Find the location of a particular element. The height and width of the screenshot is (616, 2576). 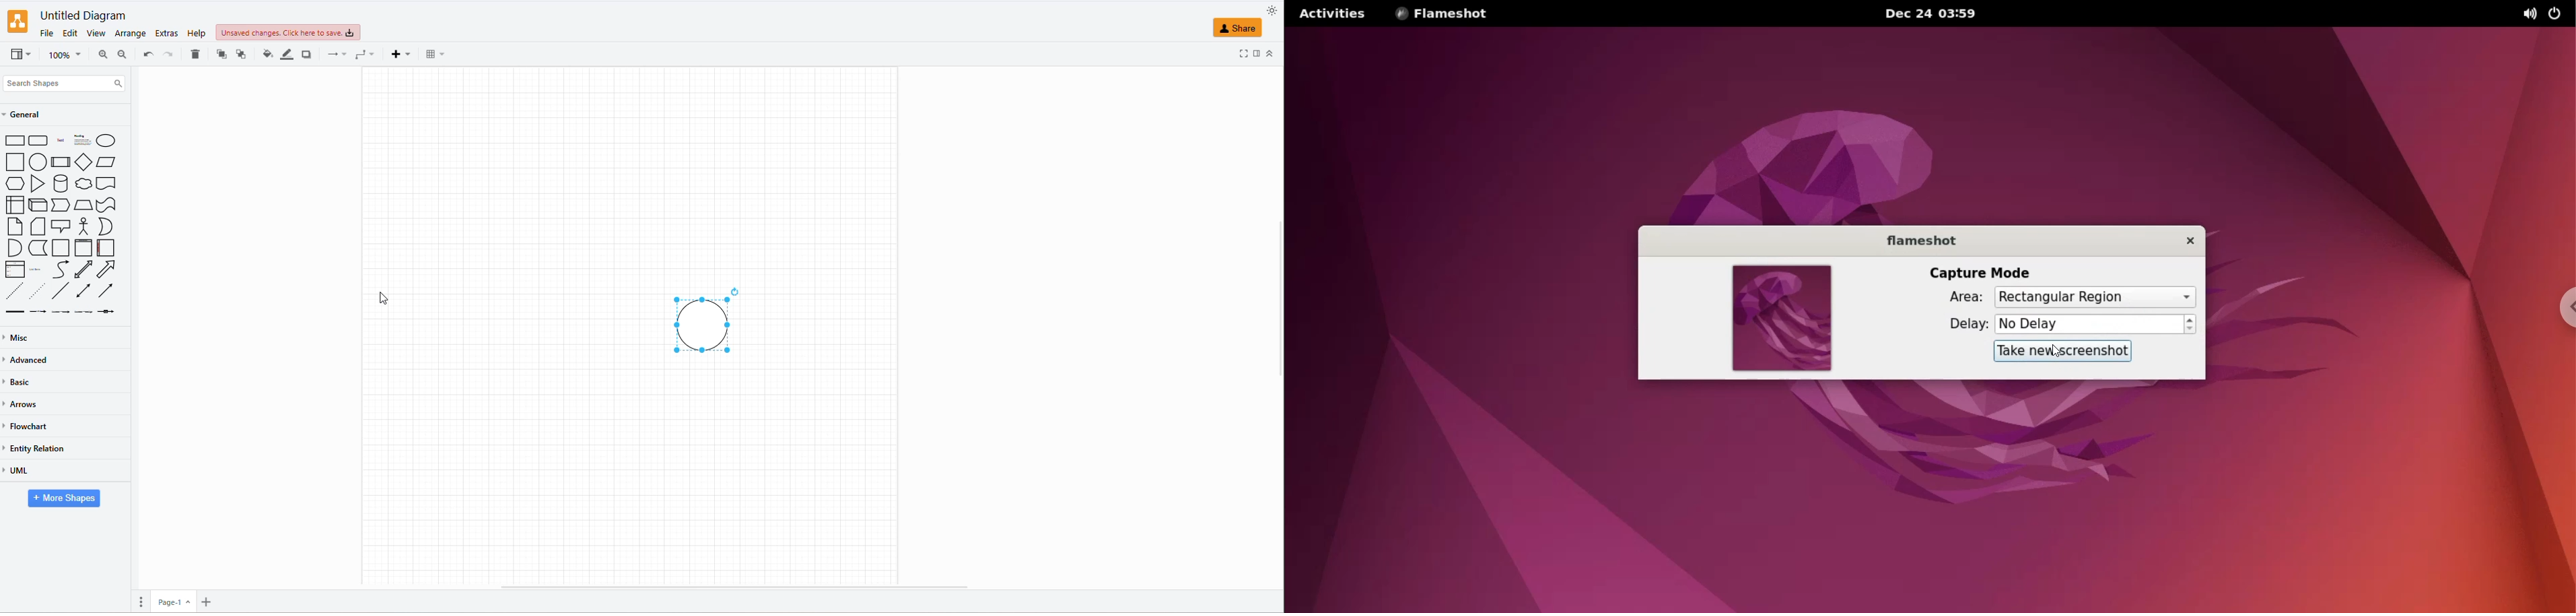

MORE SHAPES is located at coordinates (62, 500).